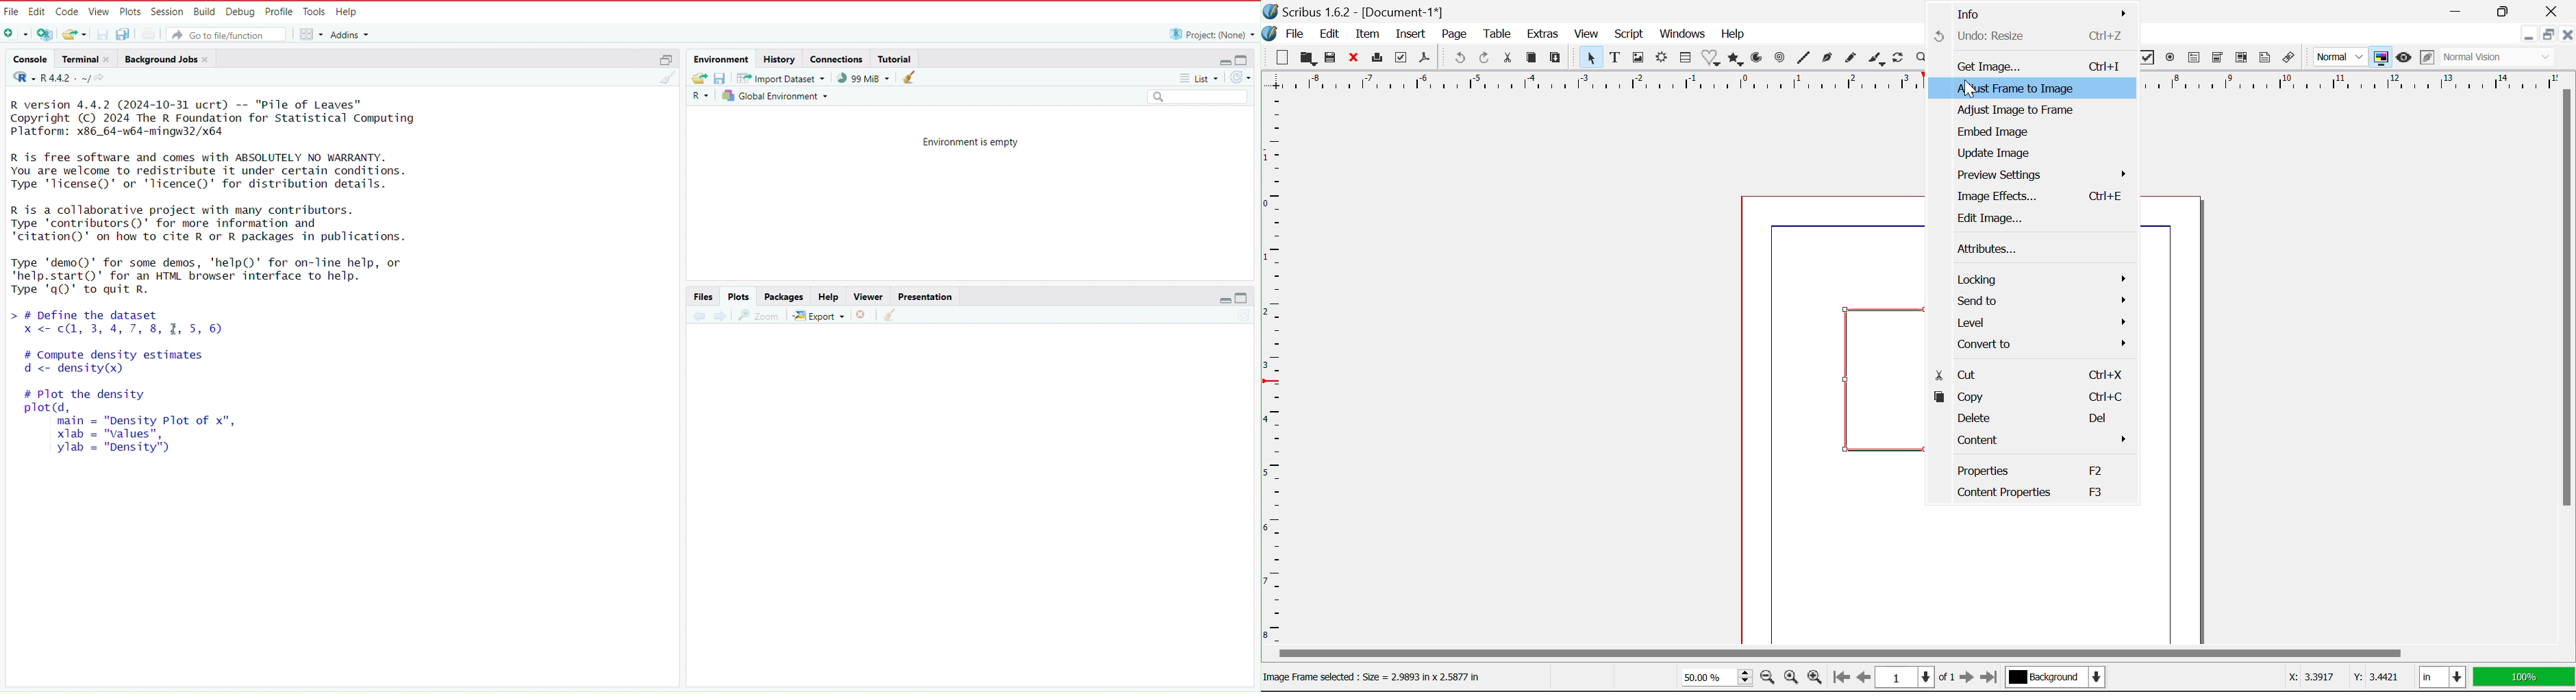 This screenshot has width=2576, height=700. Describe the element at coordinates (2035, 343) in the screenshot. I see `Convert to` at that location.